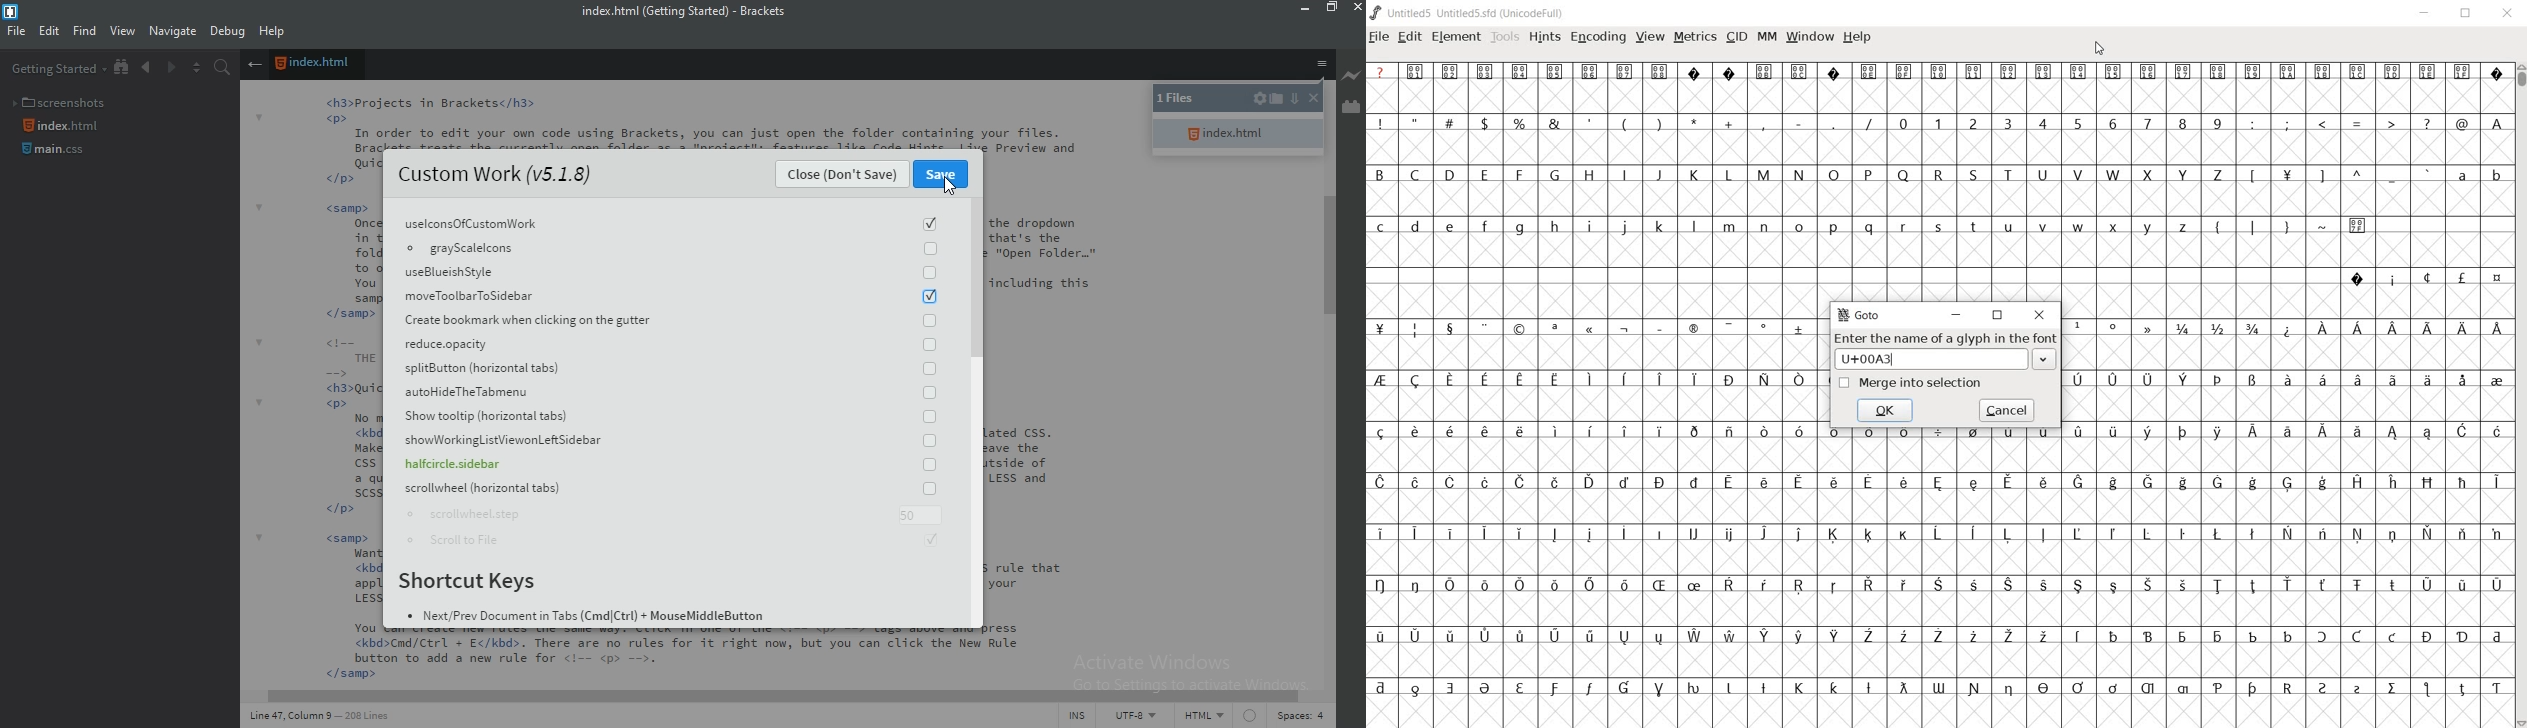 This screenshot has width=2548, height=728. Describe the element at coordinates (1861, 316) in the screenshot. I see `GoTo` at that location.